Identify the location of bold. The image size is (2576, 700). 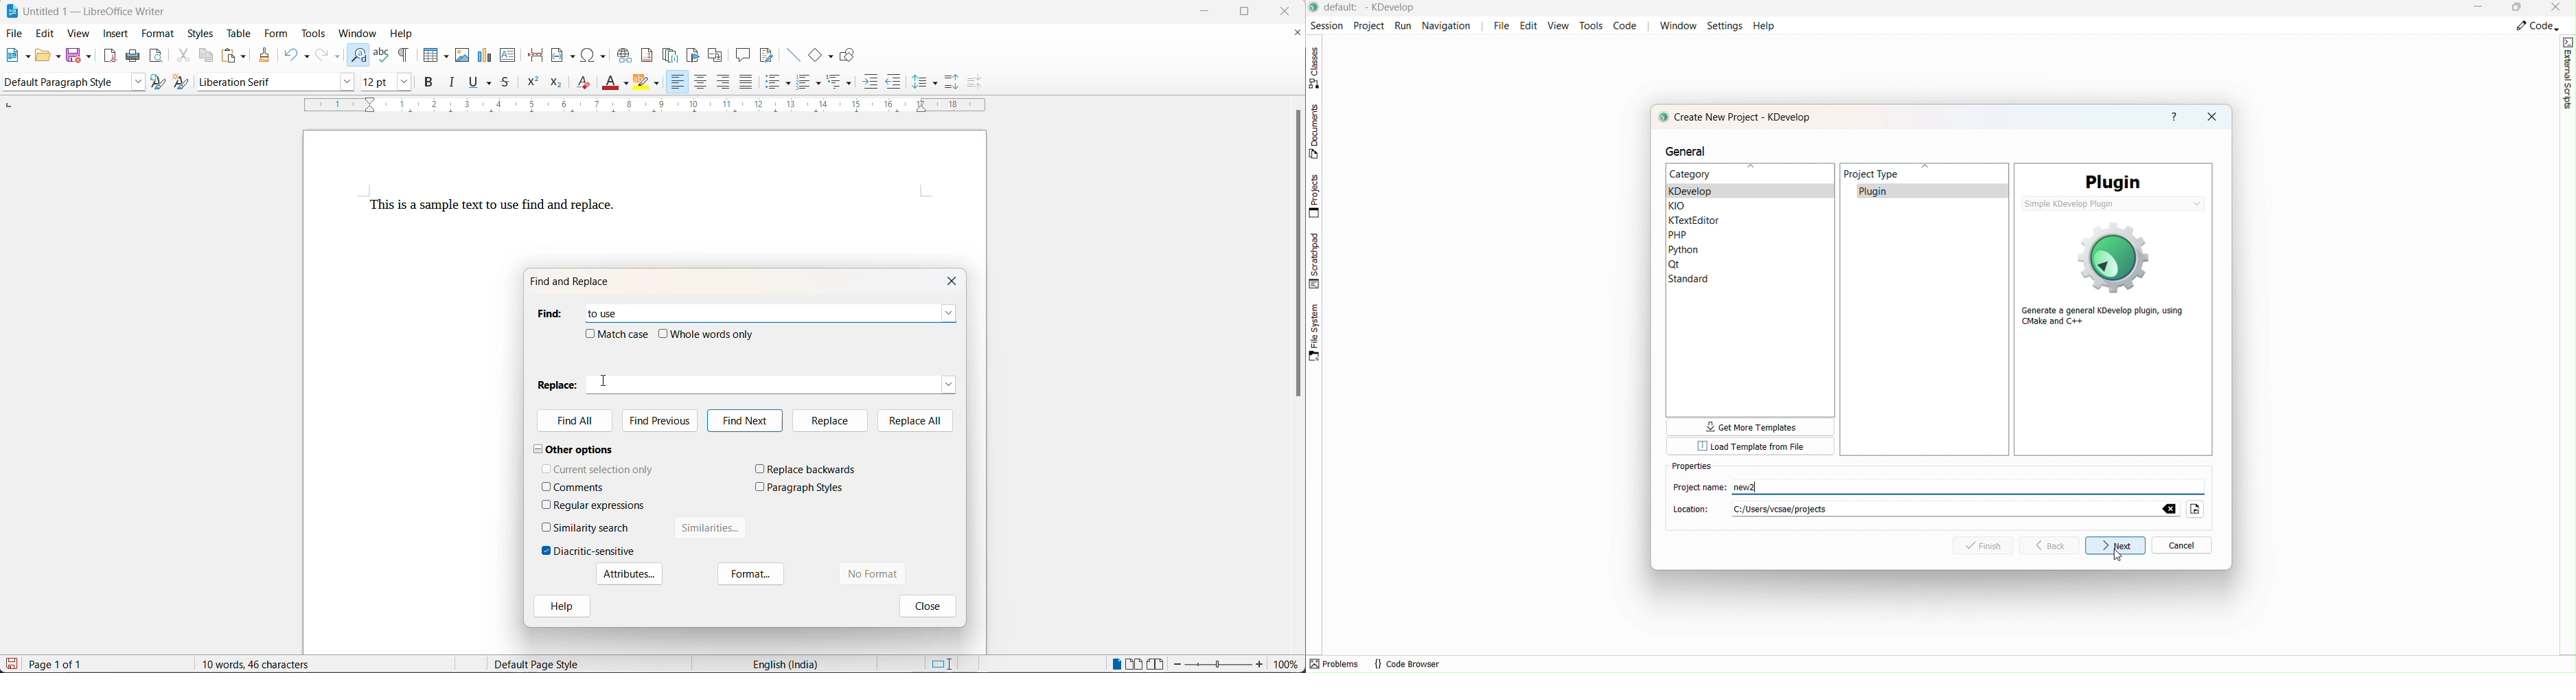
(430, 84).